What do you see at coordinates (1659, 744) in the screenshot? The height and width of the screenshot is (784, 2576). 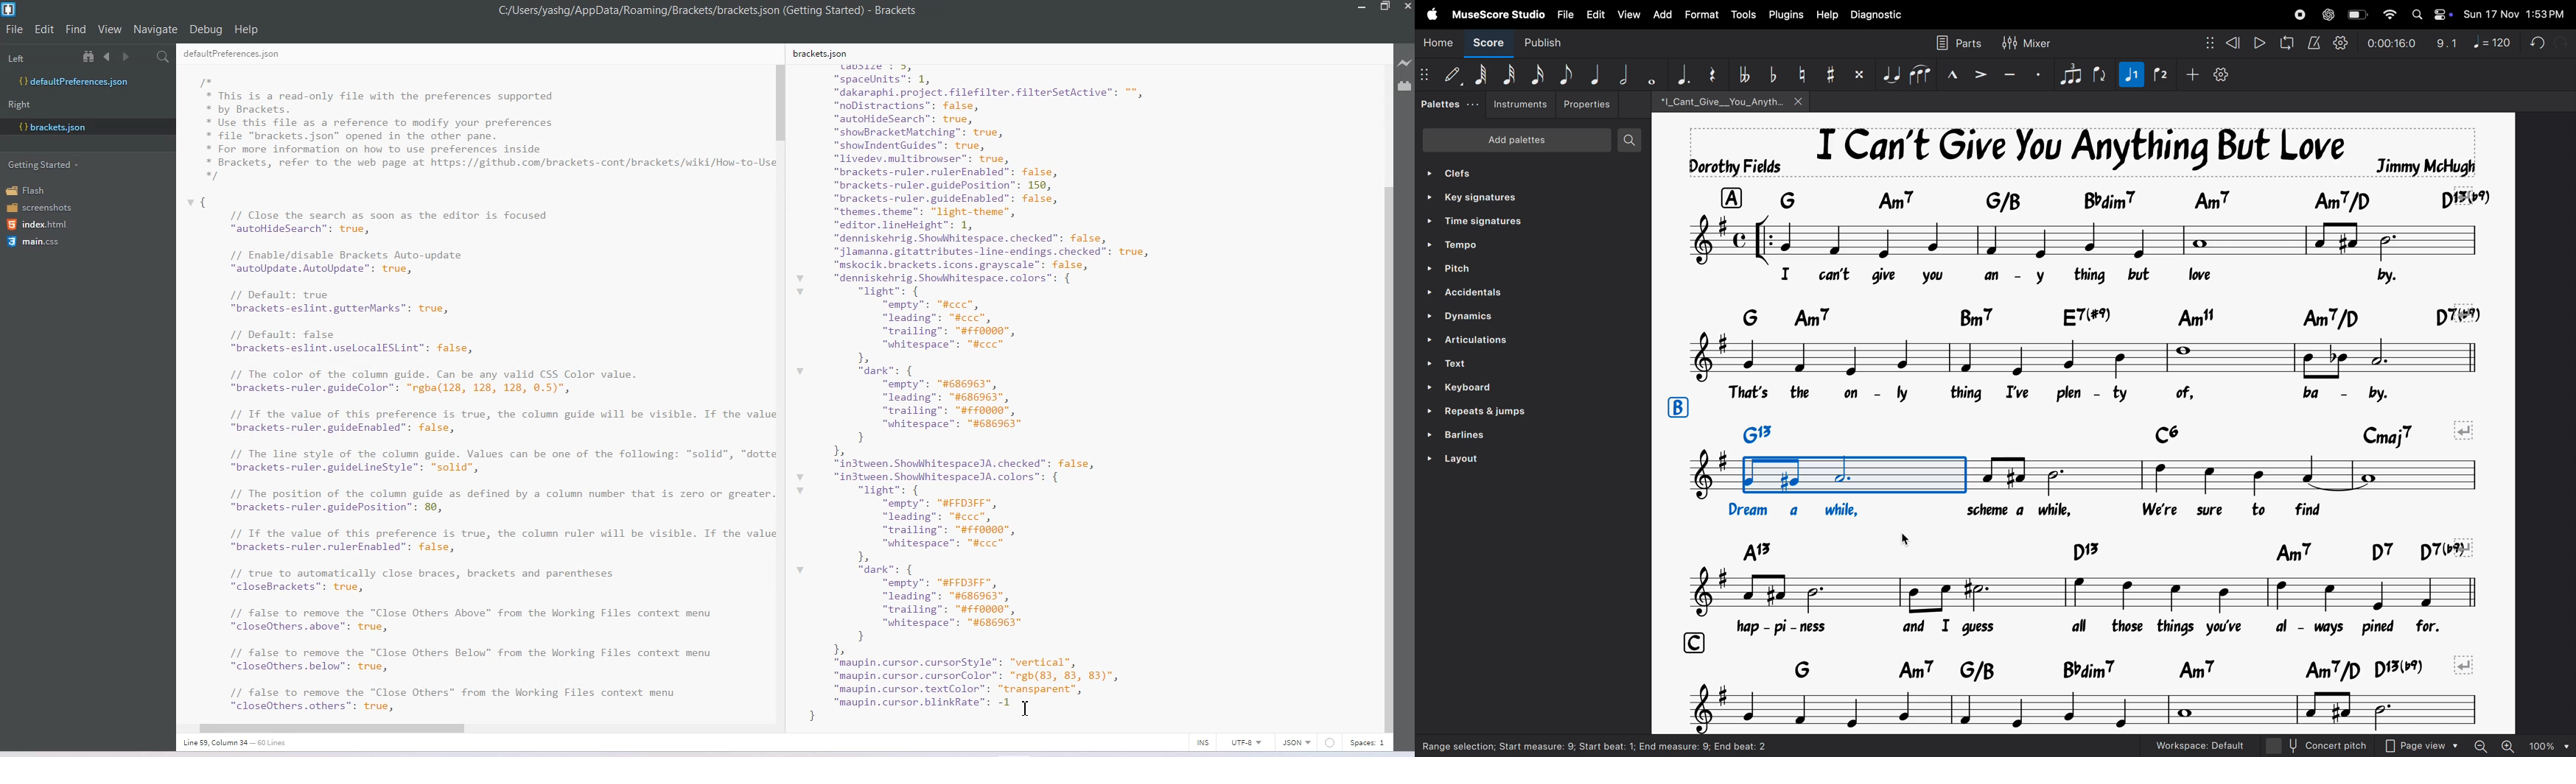 I see `task bar` at bounding box center [1659, 744].